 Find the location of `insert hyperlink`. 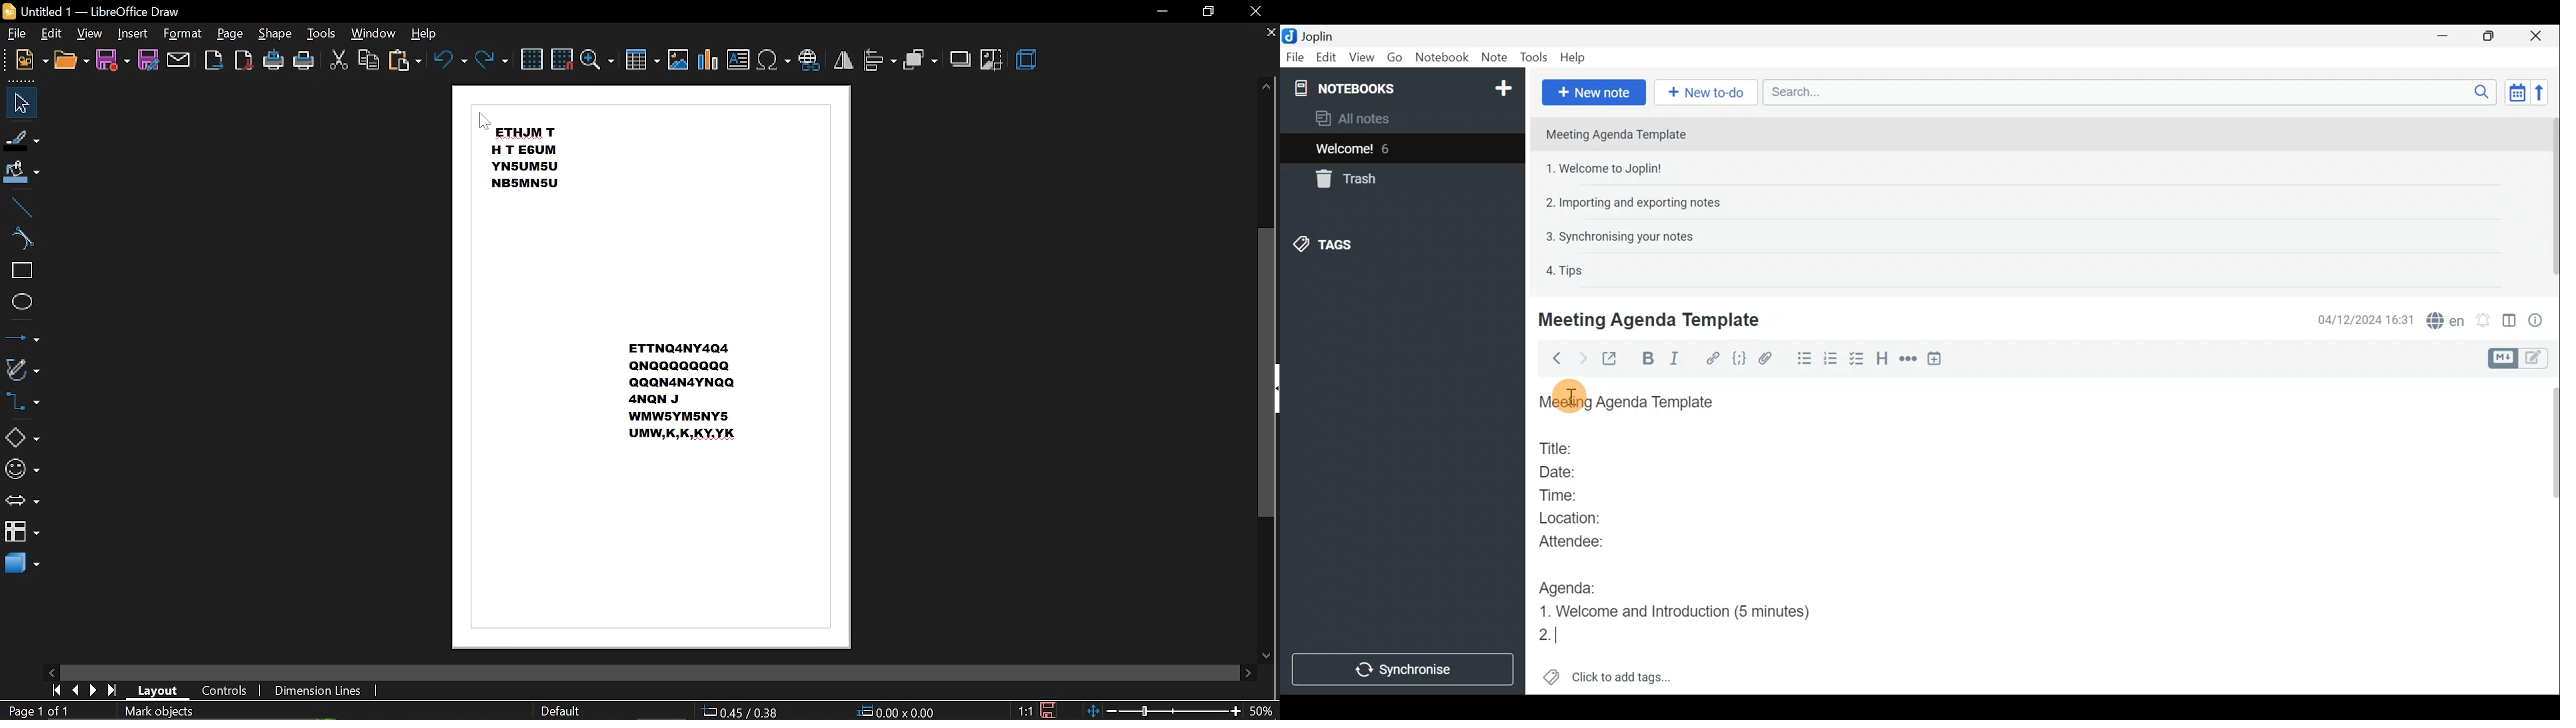

insert hyperlink is located at coordinates (810, 58).